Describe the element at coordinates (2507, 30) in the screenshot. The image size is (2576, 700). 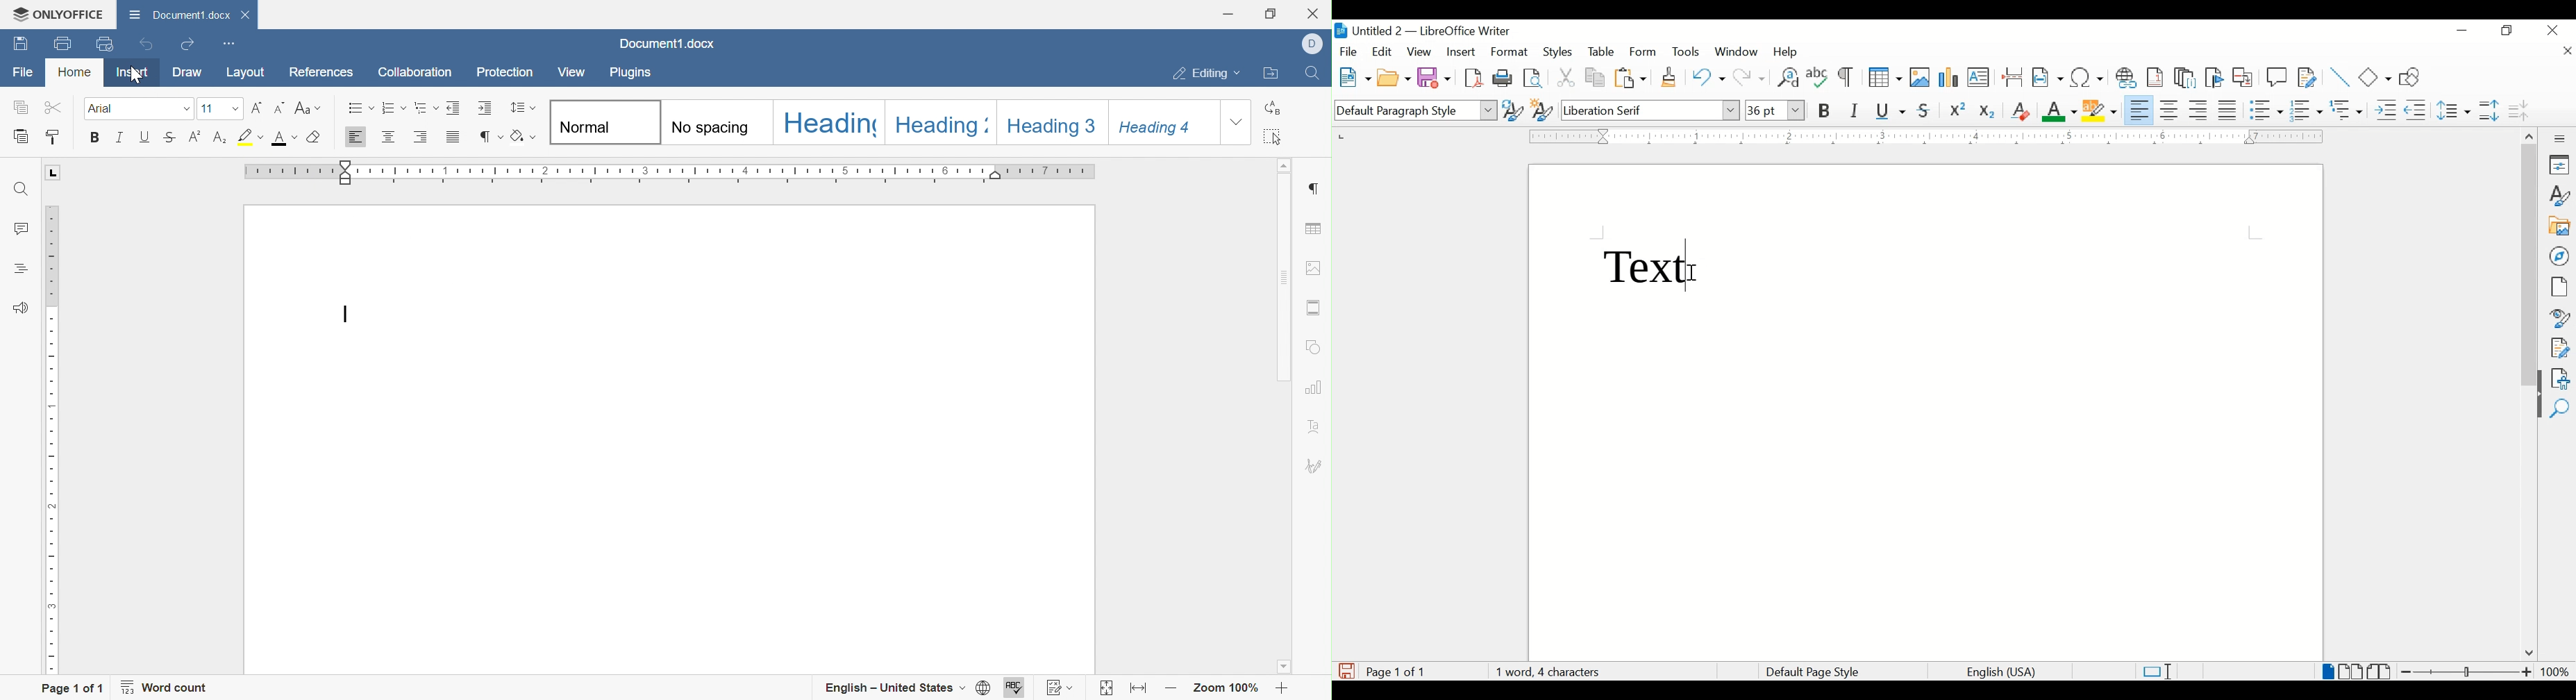
I see `restore down` at that location.